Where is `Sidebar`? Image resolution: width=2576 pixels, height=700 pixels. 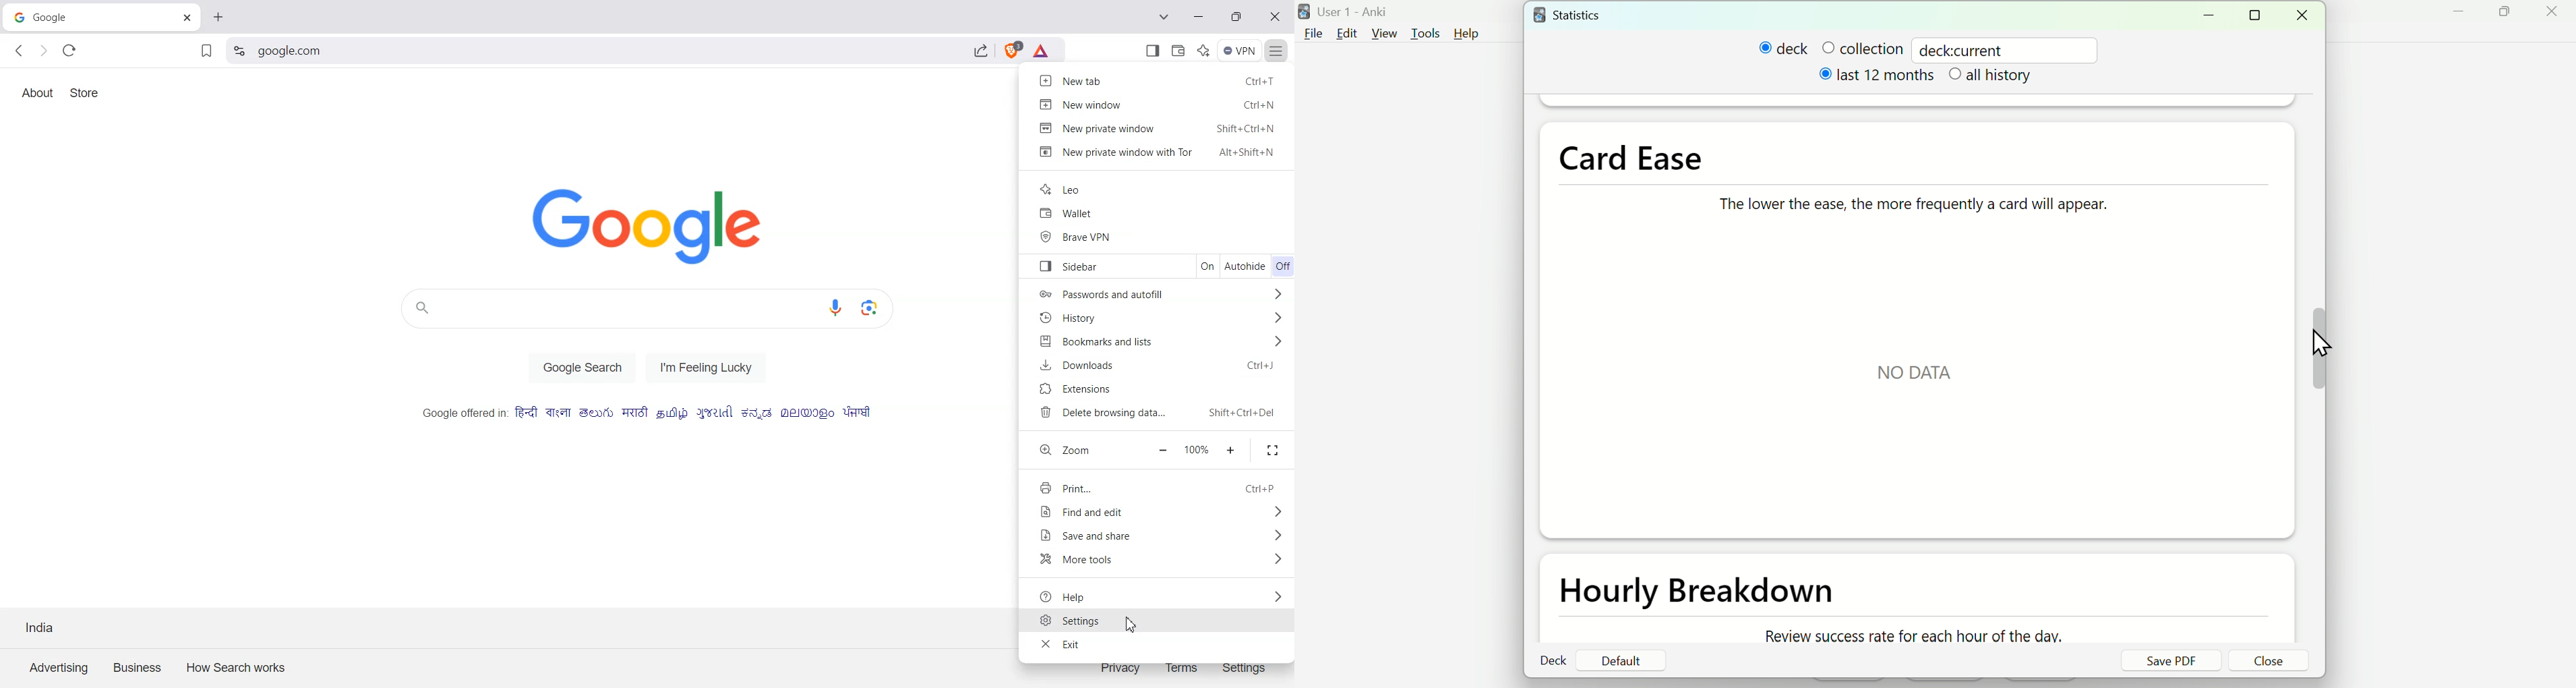
Sidebar is located at coordinates (1099, 266).